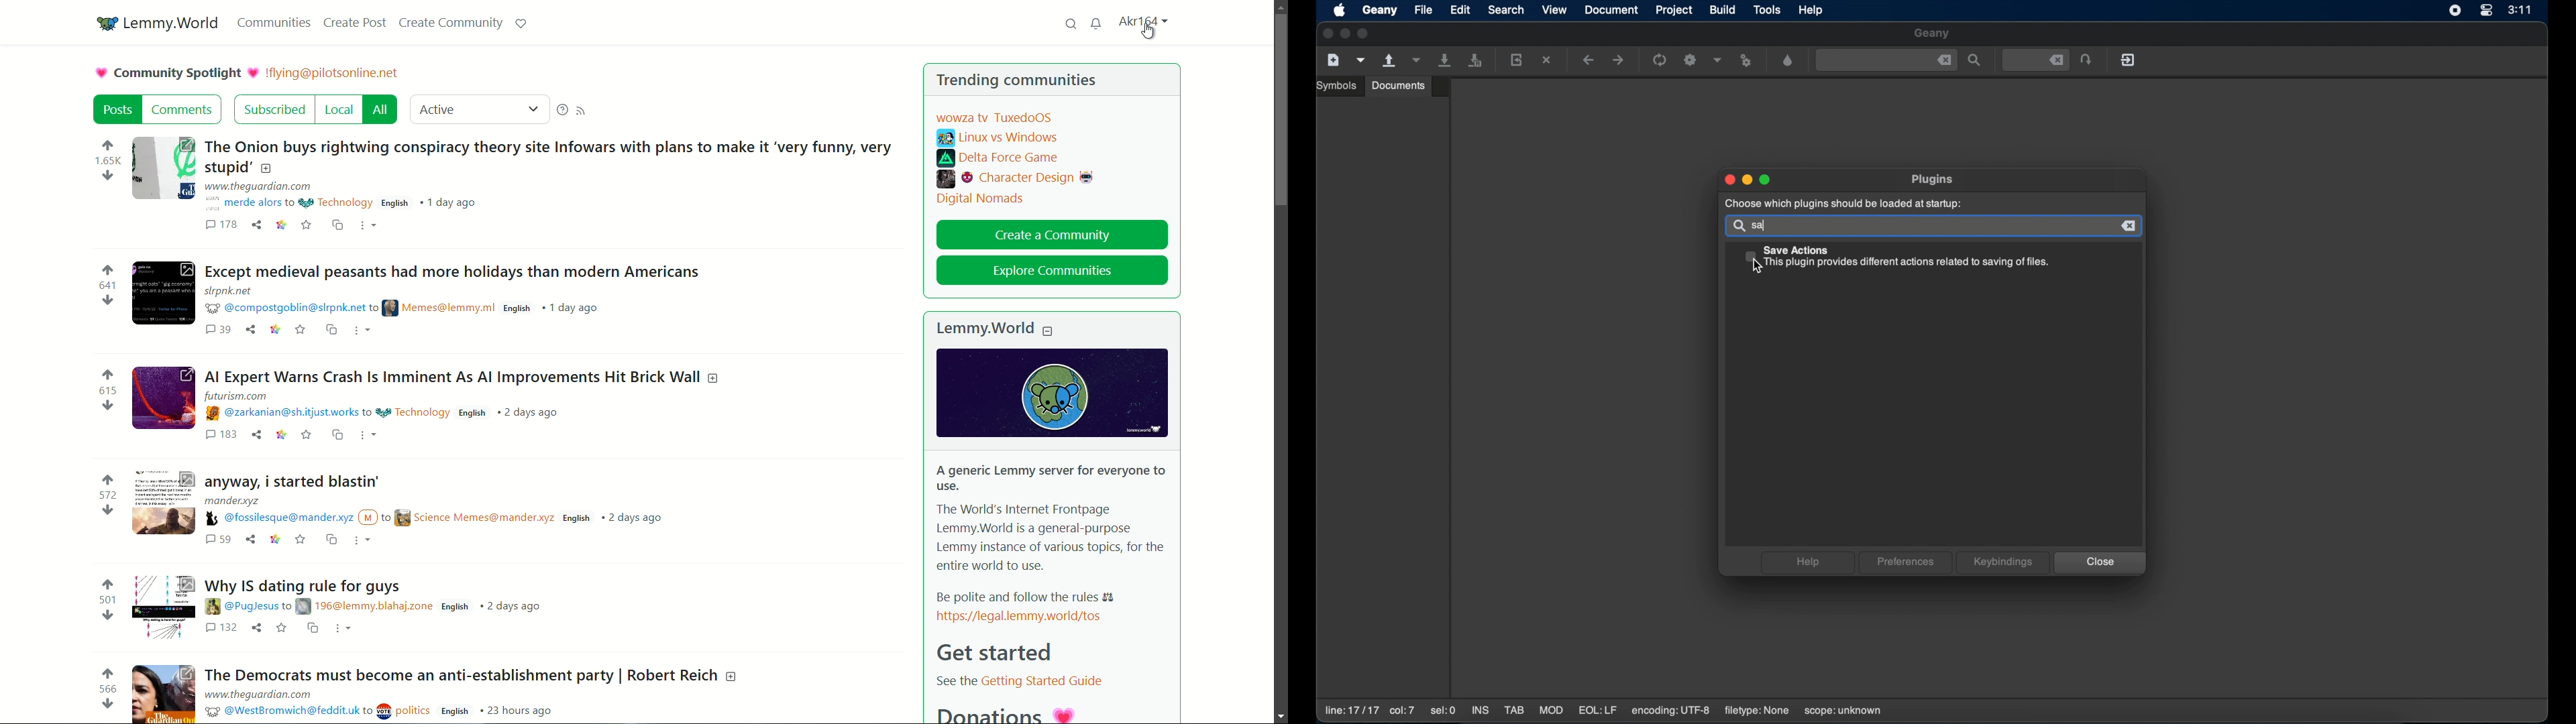  What do you see at coordinates (461, 372) in the screenshot?
I see `post-3` at bounding box center [461, 372].